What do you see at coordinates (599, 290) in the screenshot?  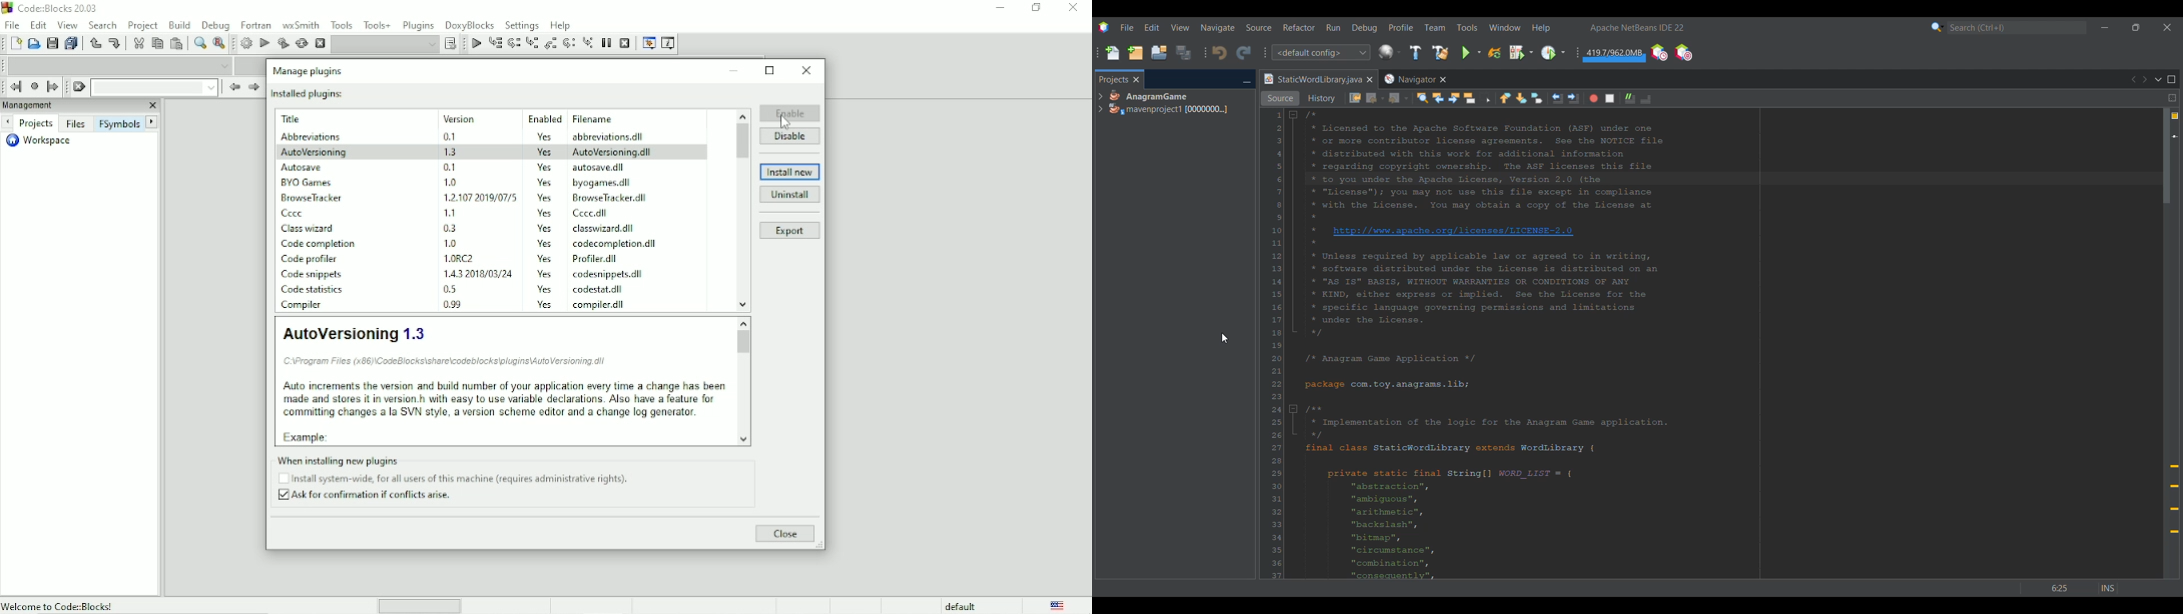 I see `file` at bounding box center [599, 290].